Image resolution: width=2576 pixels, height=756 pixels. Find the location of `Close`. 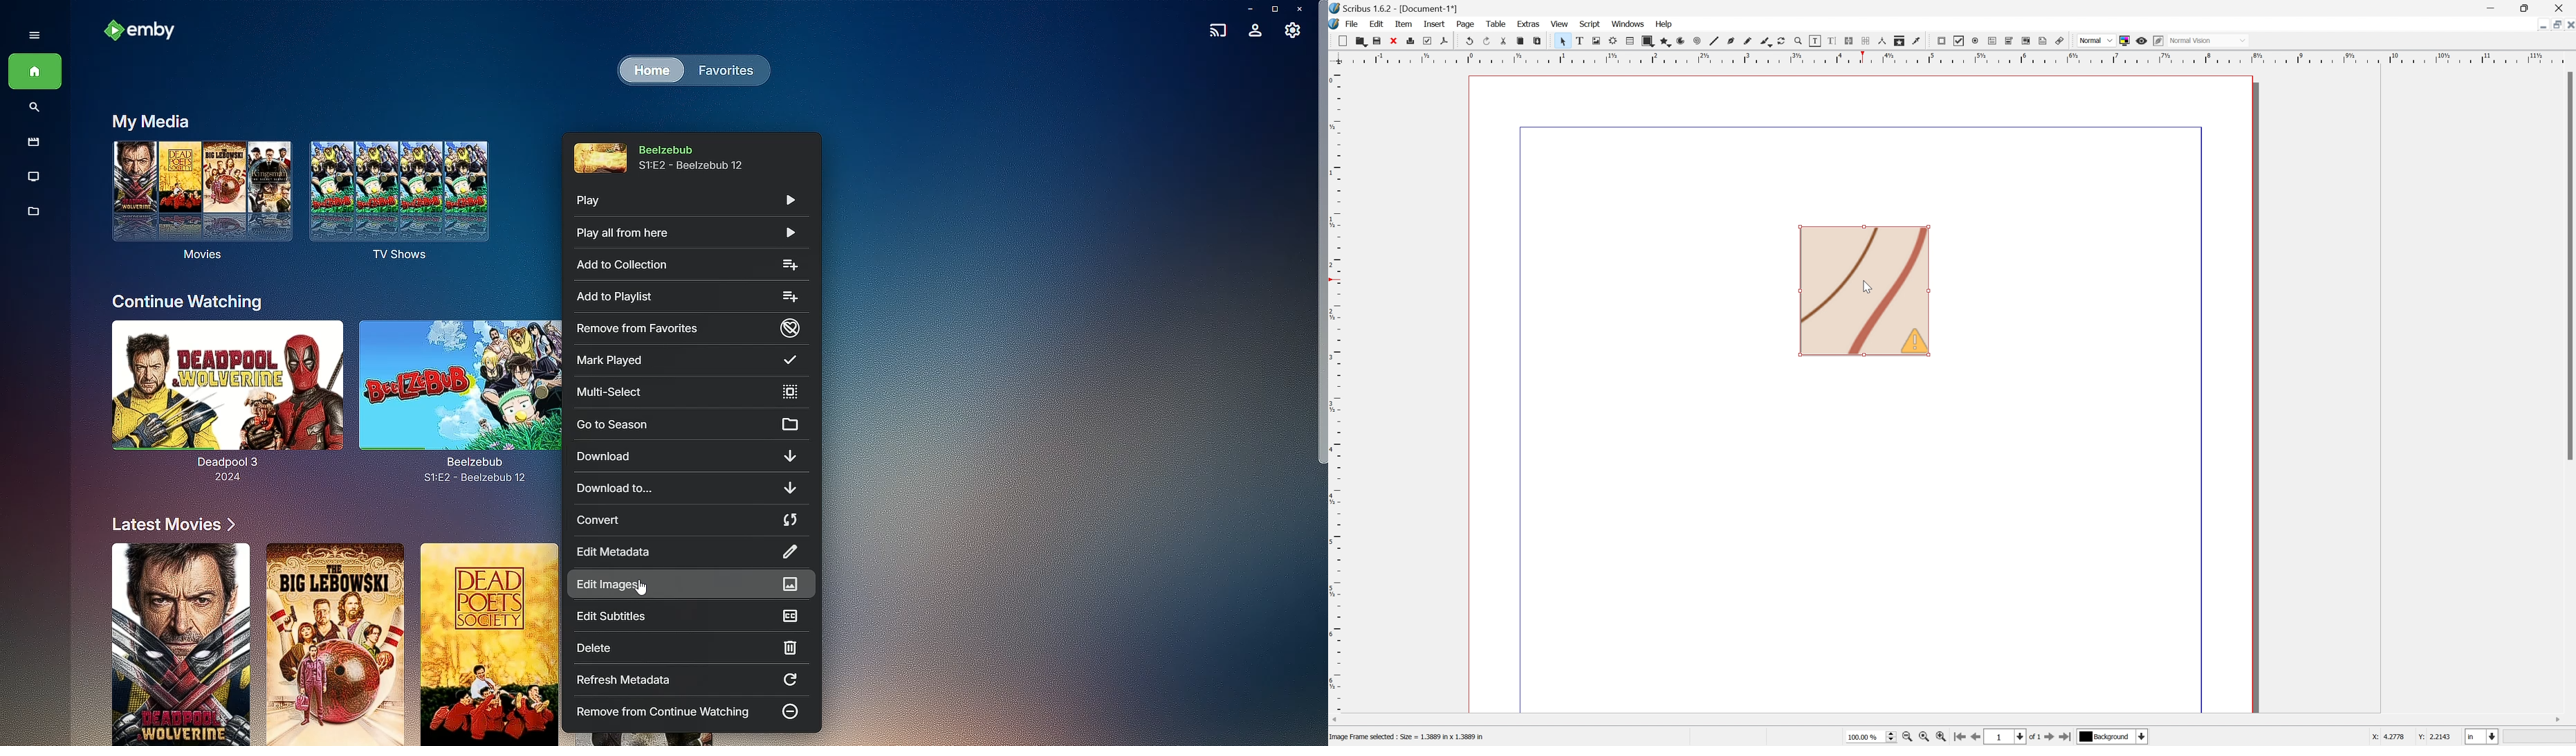

Close is located at coordinates (2562, 8).